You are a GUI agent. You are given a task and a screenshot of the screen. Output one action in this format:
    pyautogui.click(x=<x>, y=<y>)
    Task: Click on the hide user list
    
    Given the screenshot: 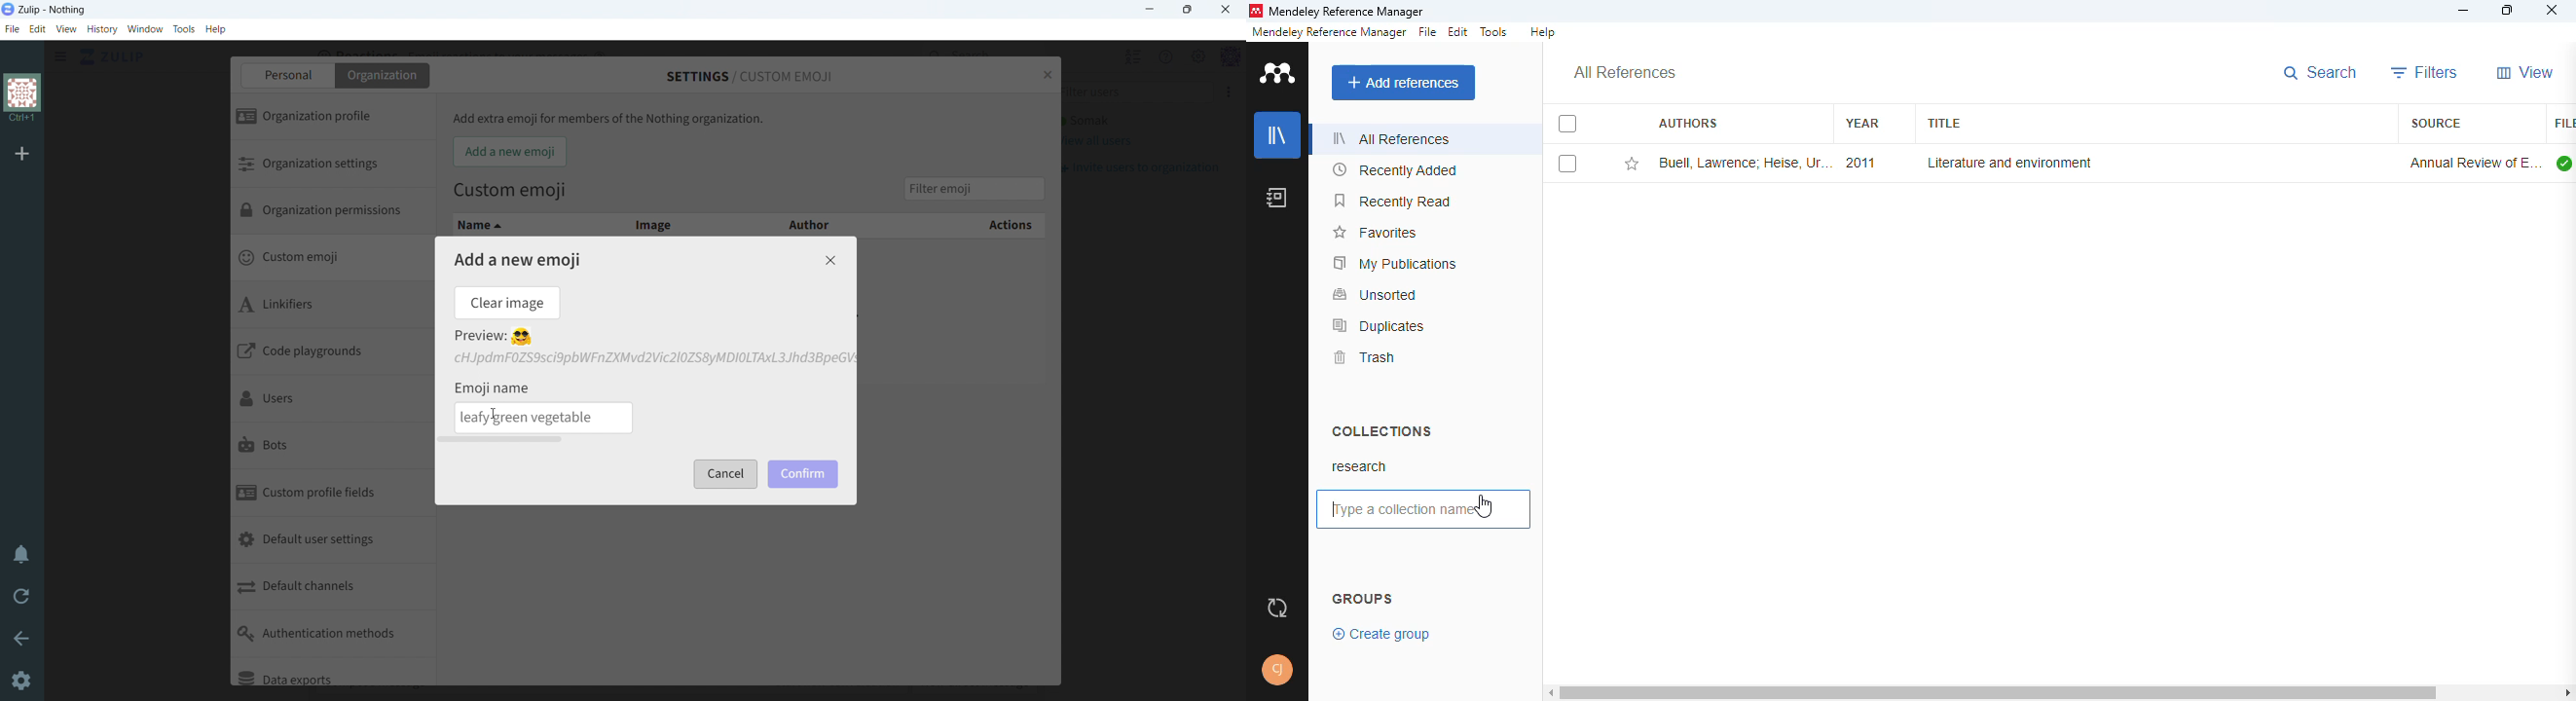 What is the action you would take?
    pyautogui.click(x=1119, y=56)
    